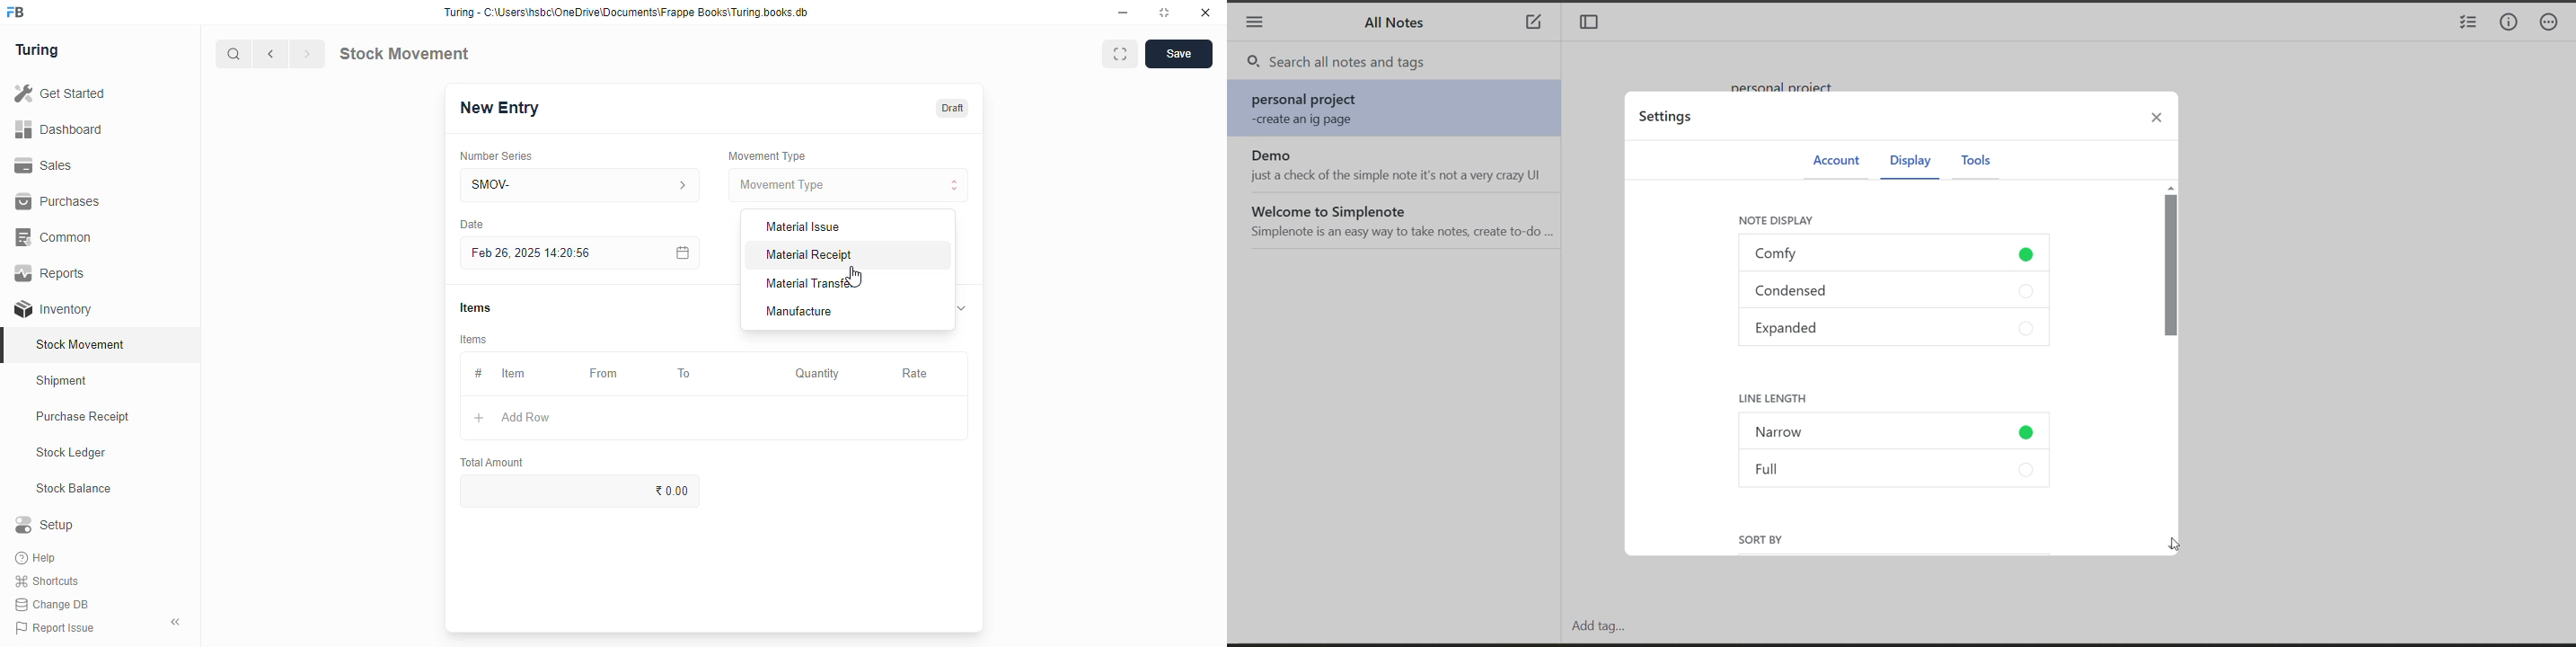  What do you see at coordinates (75, 489) in the screenshot?
I see `stock balance` at bounding box center [75, 489].